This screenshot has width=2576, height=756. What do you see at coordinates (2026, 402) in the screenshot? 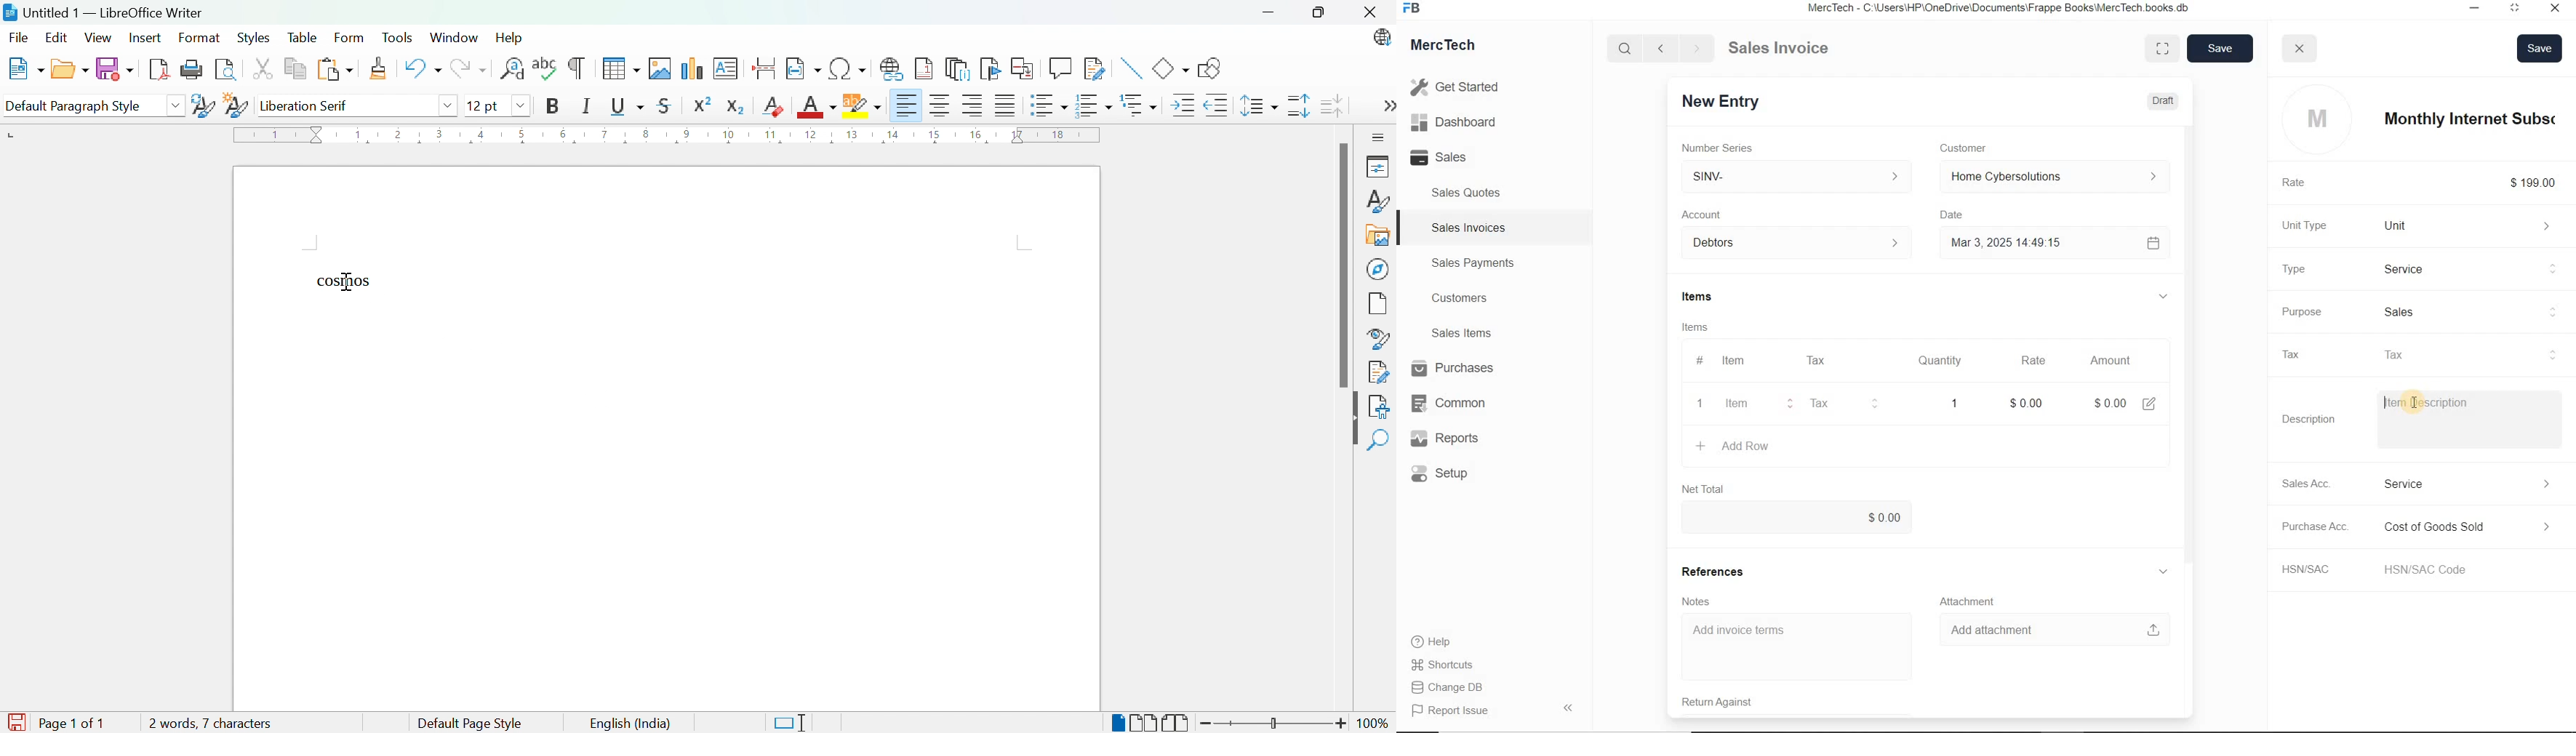
I see `rate: $0.00` at bounding box center [2026, 402].